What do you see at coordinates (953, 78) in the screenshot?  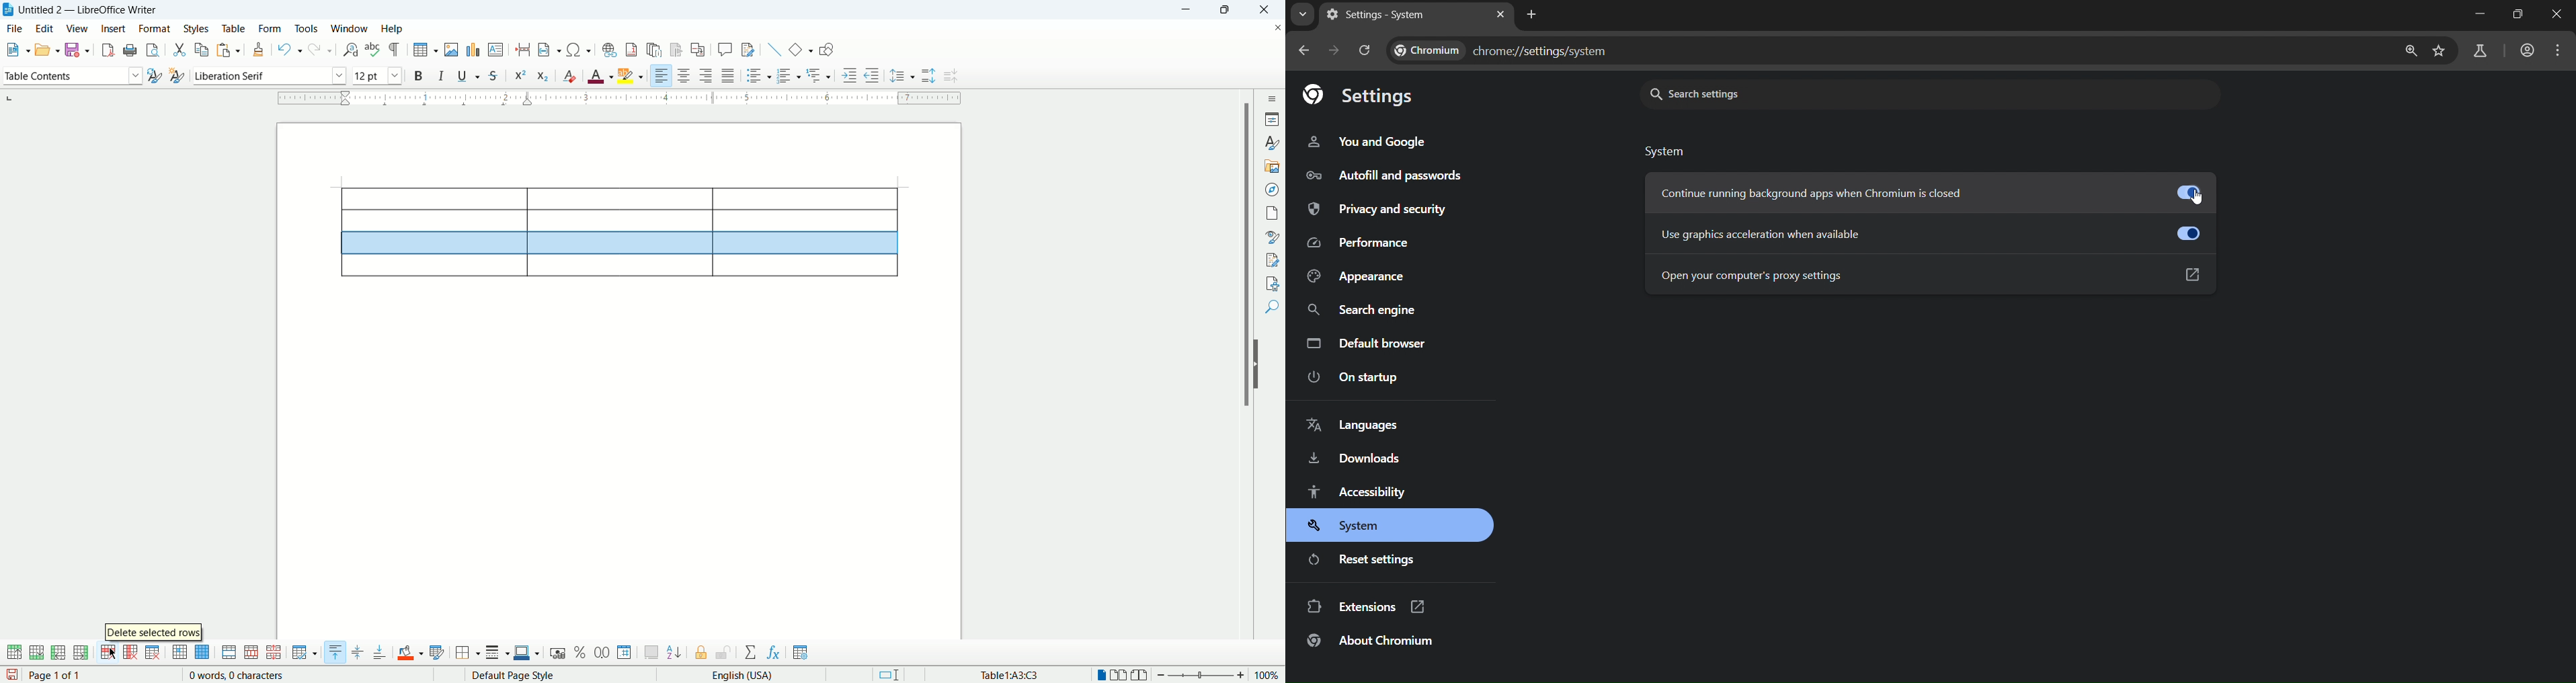 I see `decrease line spacing` at bounding box center [953, 78].